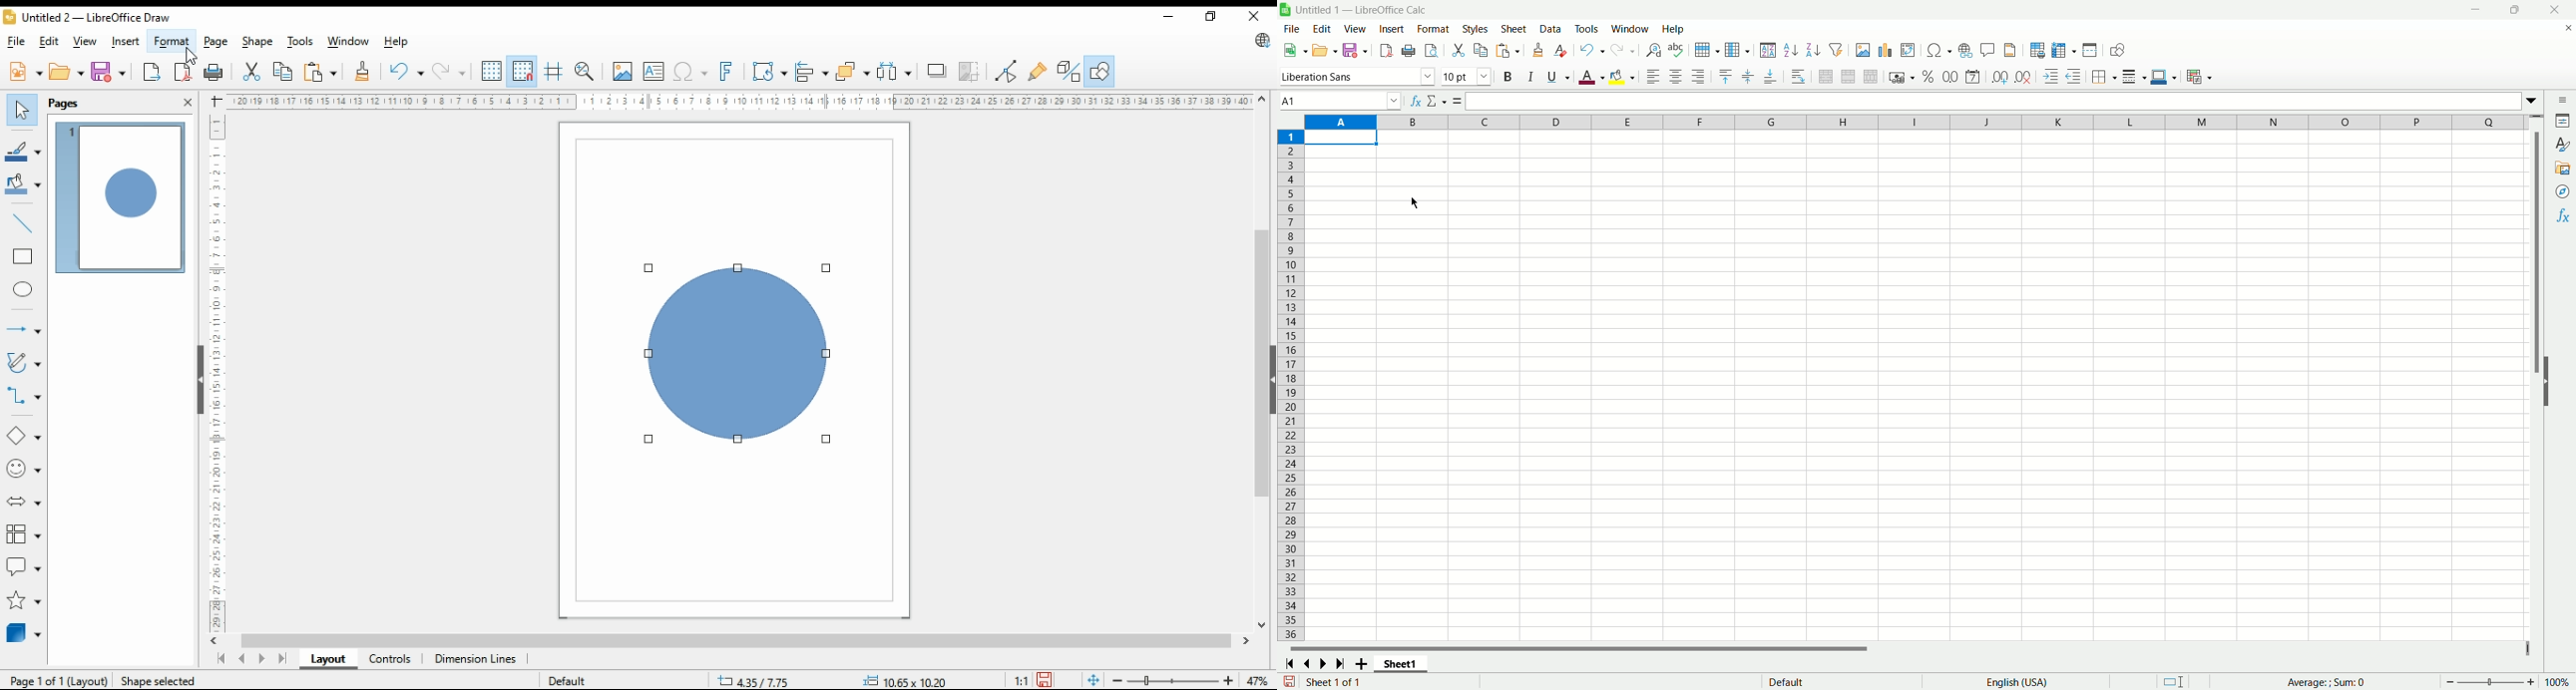 The width and height of the screenshot is (2576, 700). Describe the element at coordinates (902, 681) in the screenshot. I see `0.00x0.00` at that location.